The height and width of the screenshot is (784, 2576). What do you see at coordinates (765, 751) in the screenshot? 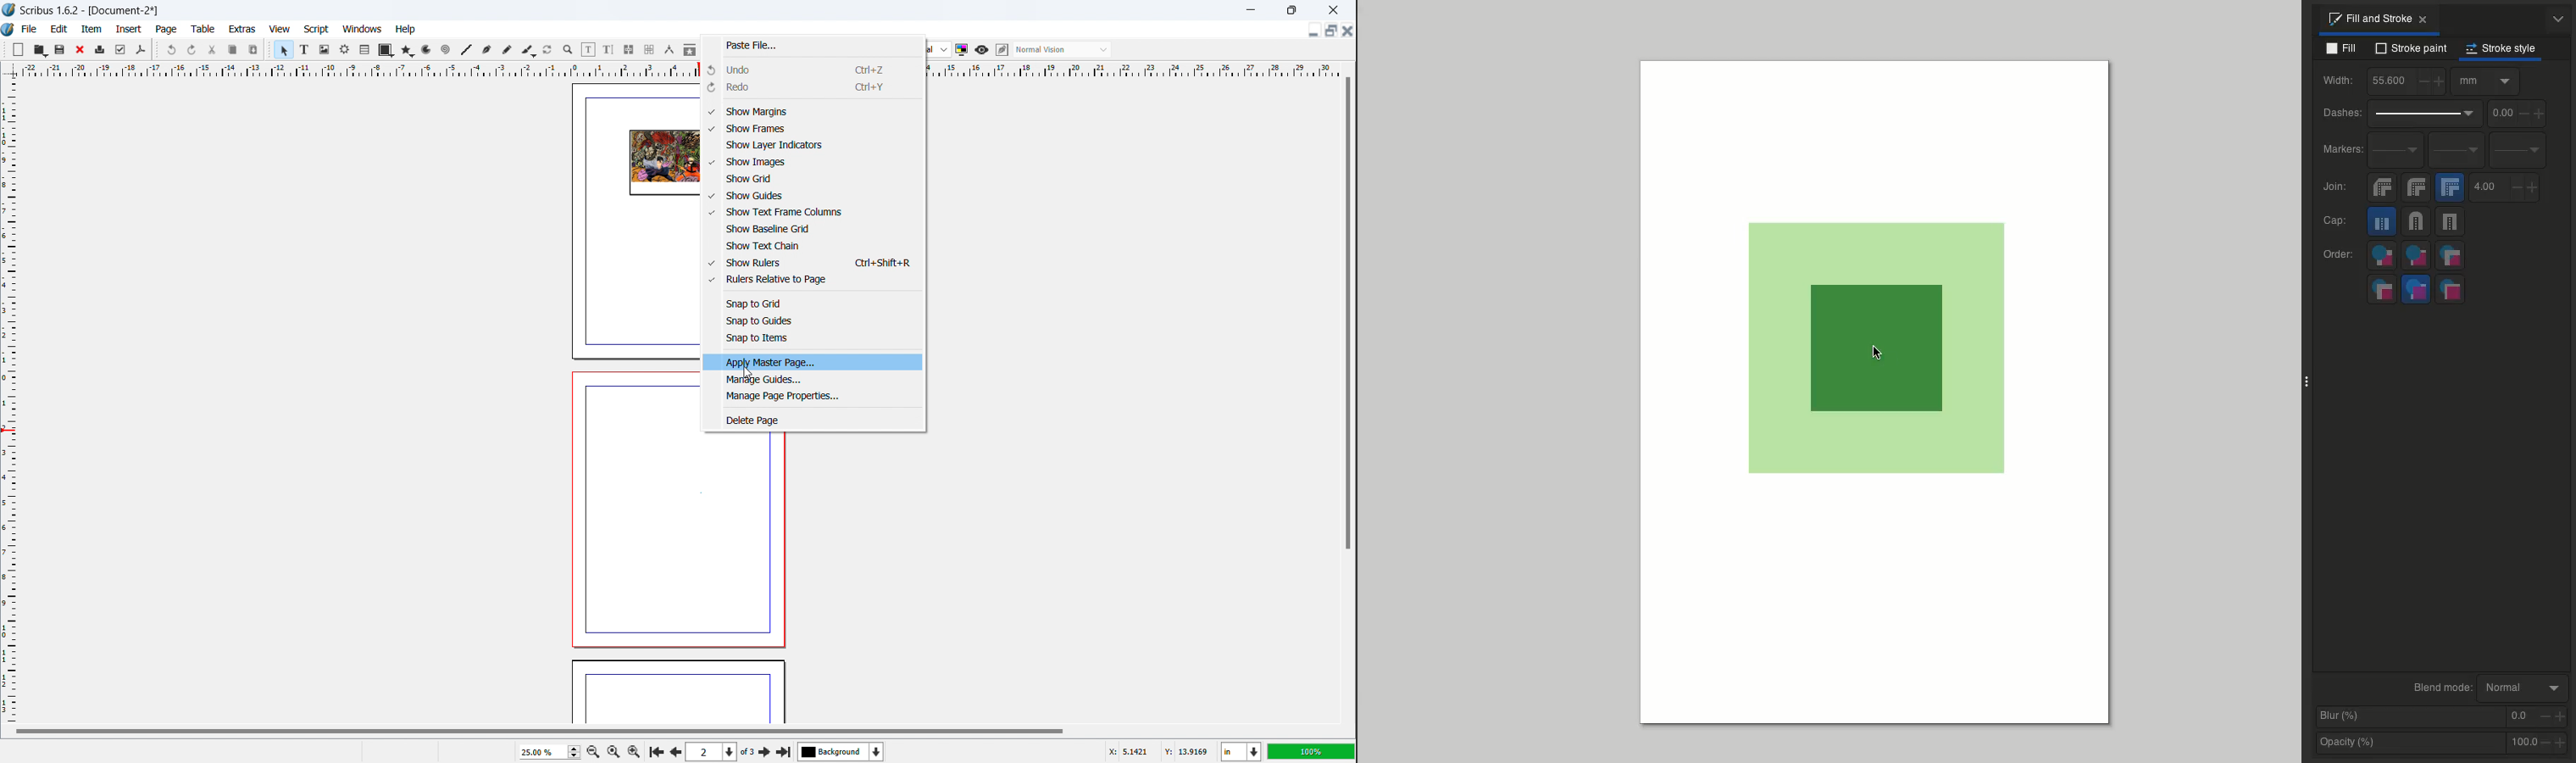
I see `next page` at bounding box center [765, 751].